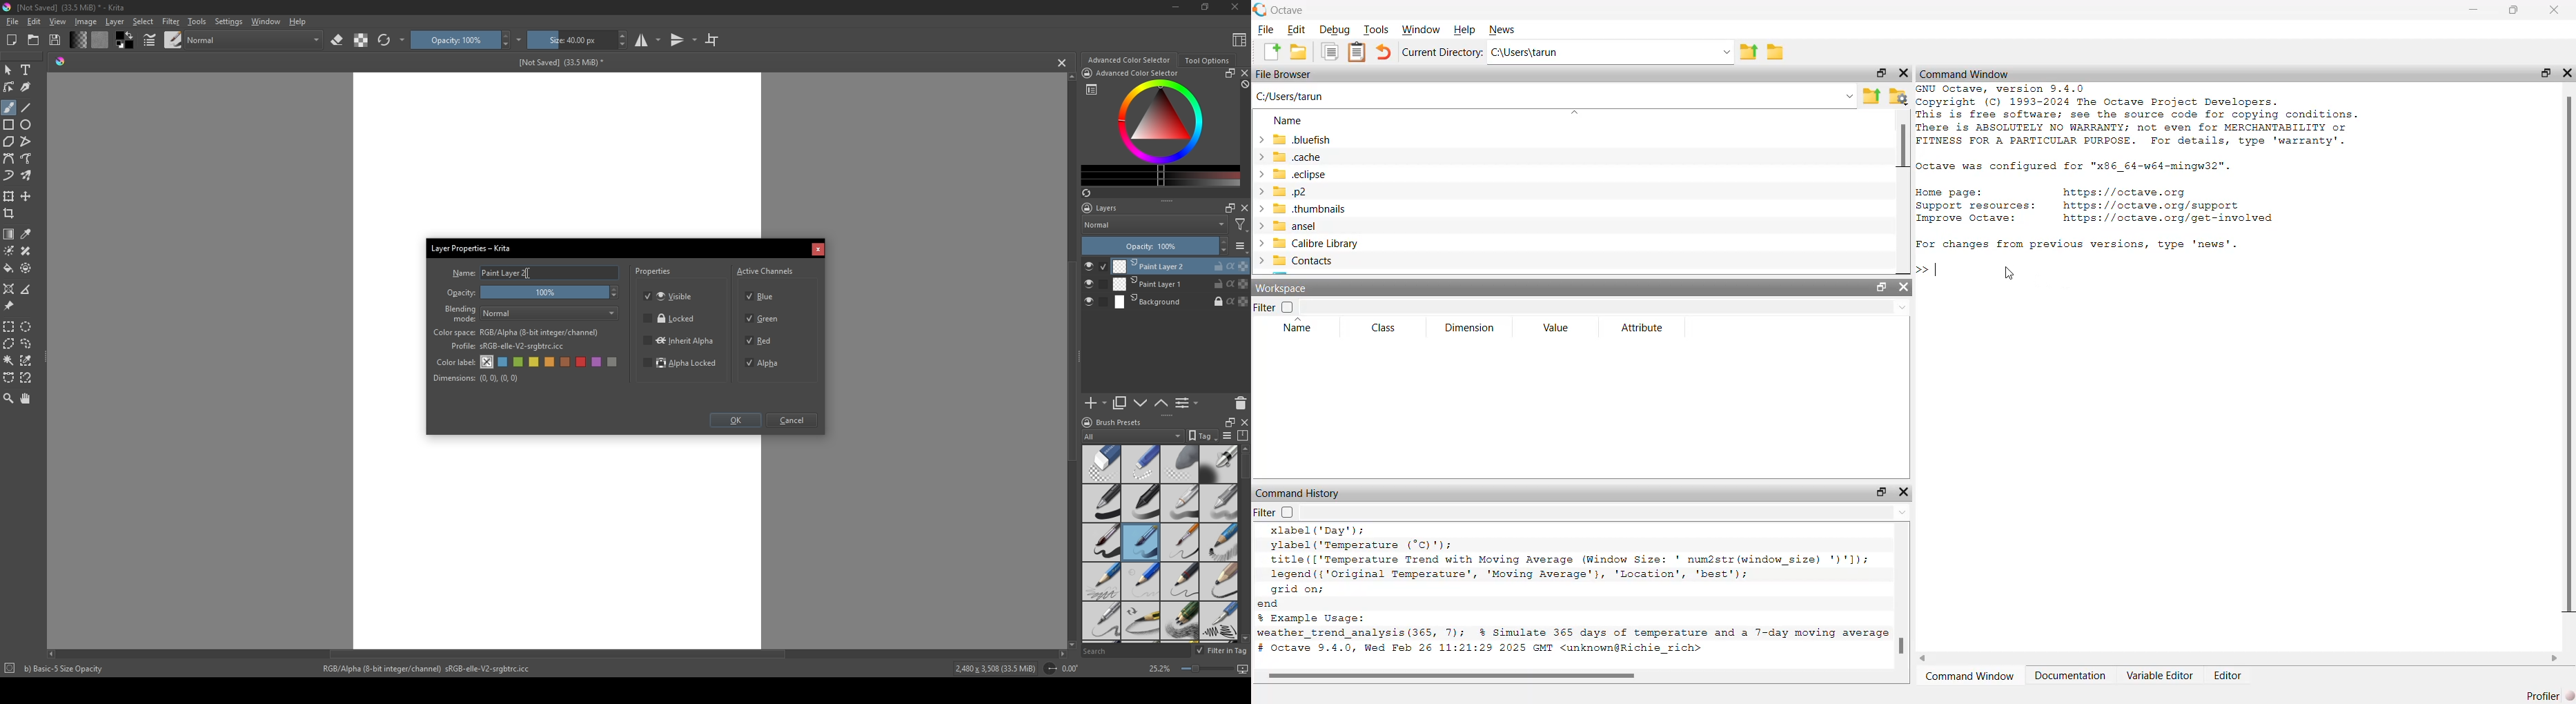 This screenshot has width=2576, height=728. I want to click on close, so click(1243, 208).